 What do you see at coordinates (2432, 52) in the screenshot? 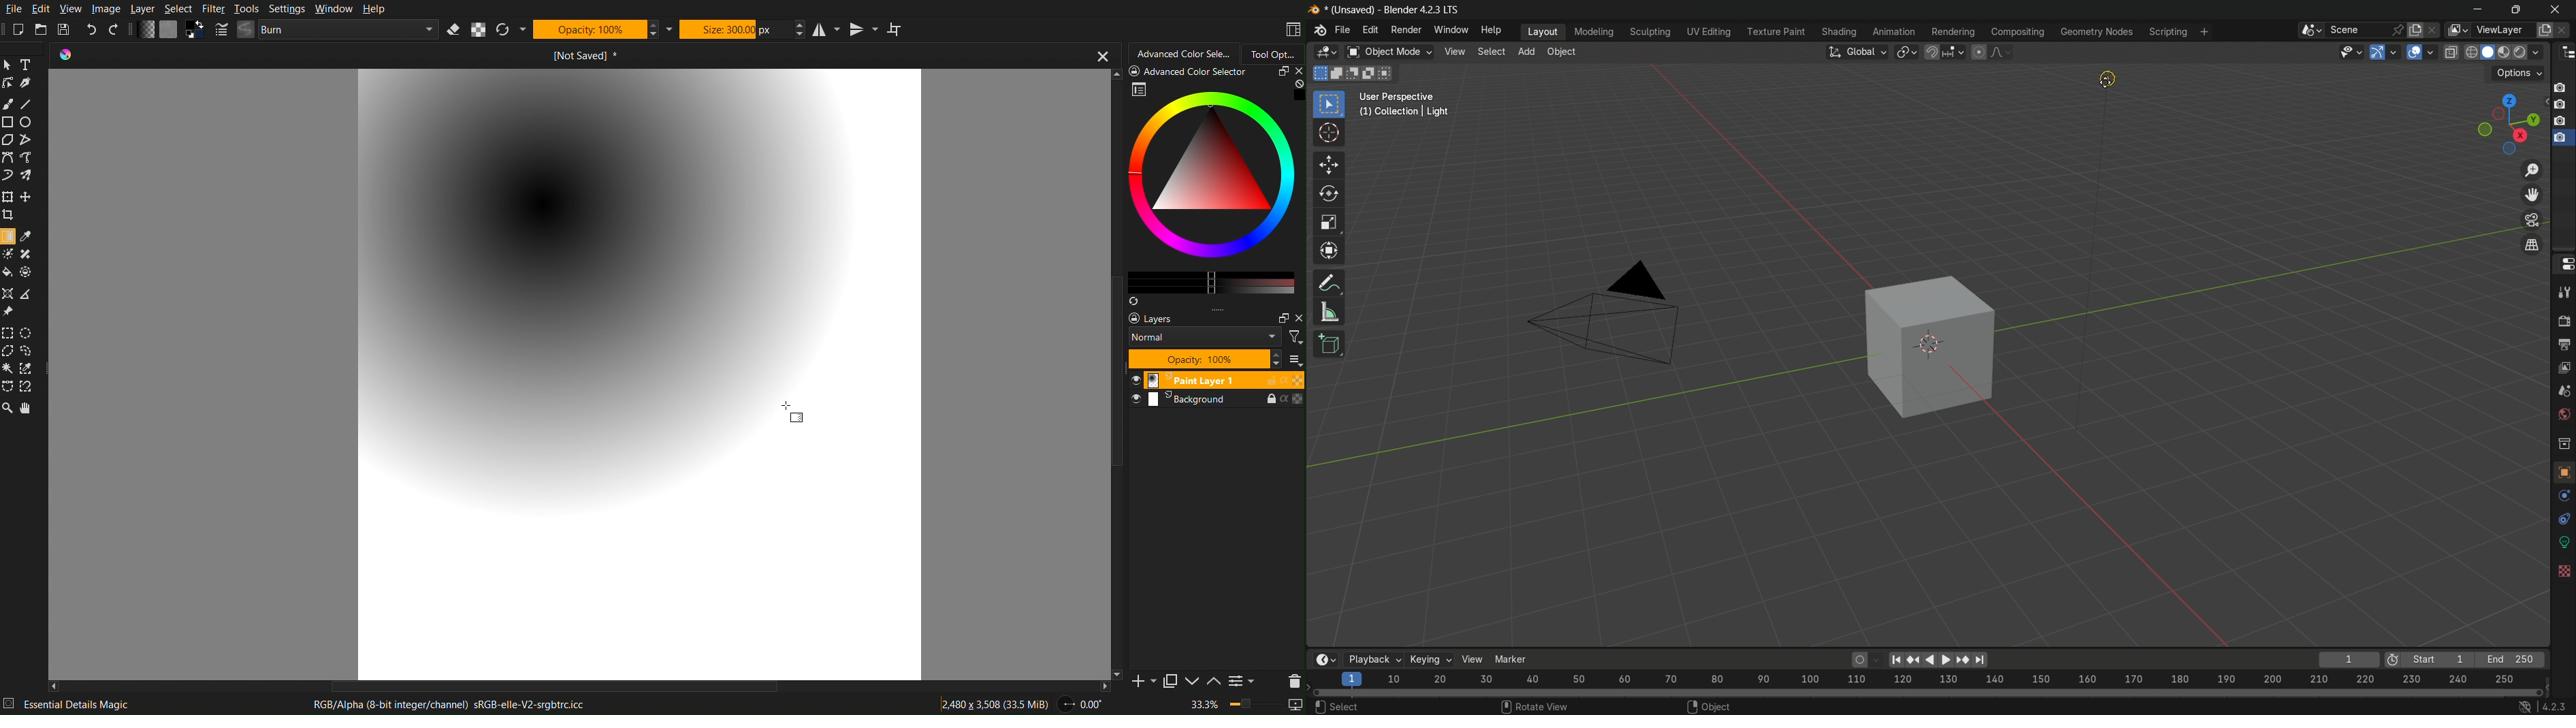
I see `overlays` at bounding box center [2432, 52].